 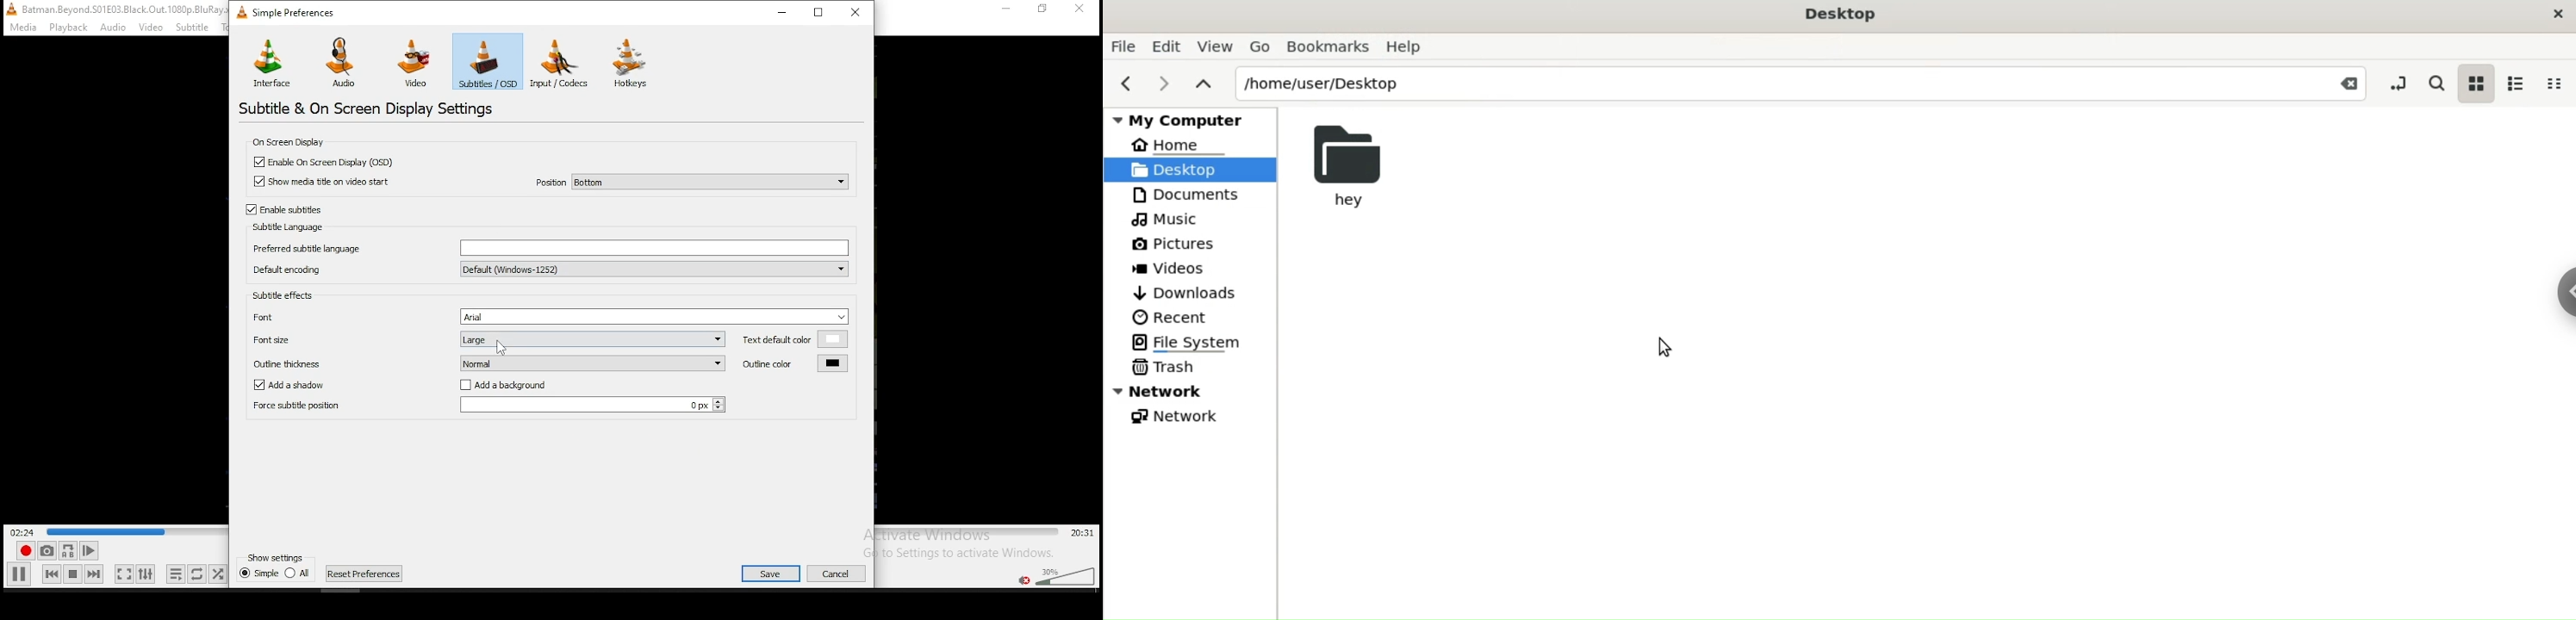 What do you see at coordinates (137, 531) in the screenshot?
I see `seek bar` at bounding box center [137, 531].